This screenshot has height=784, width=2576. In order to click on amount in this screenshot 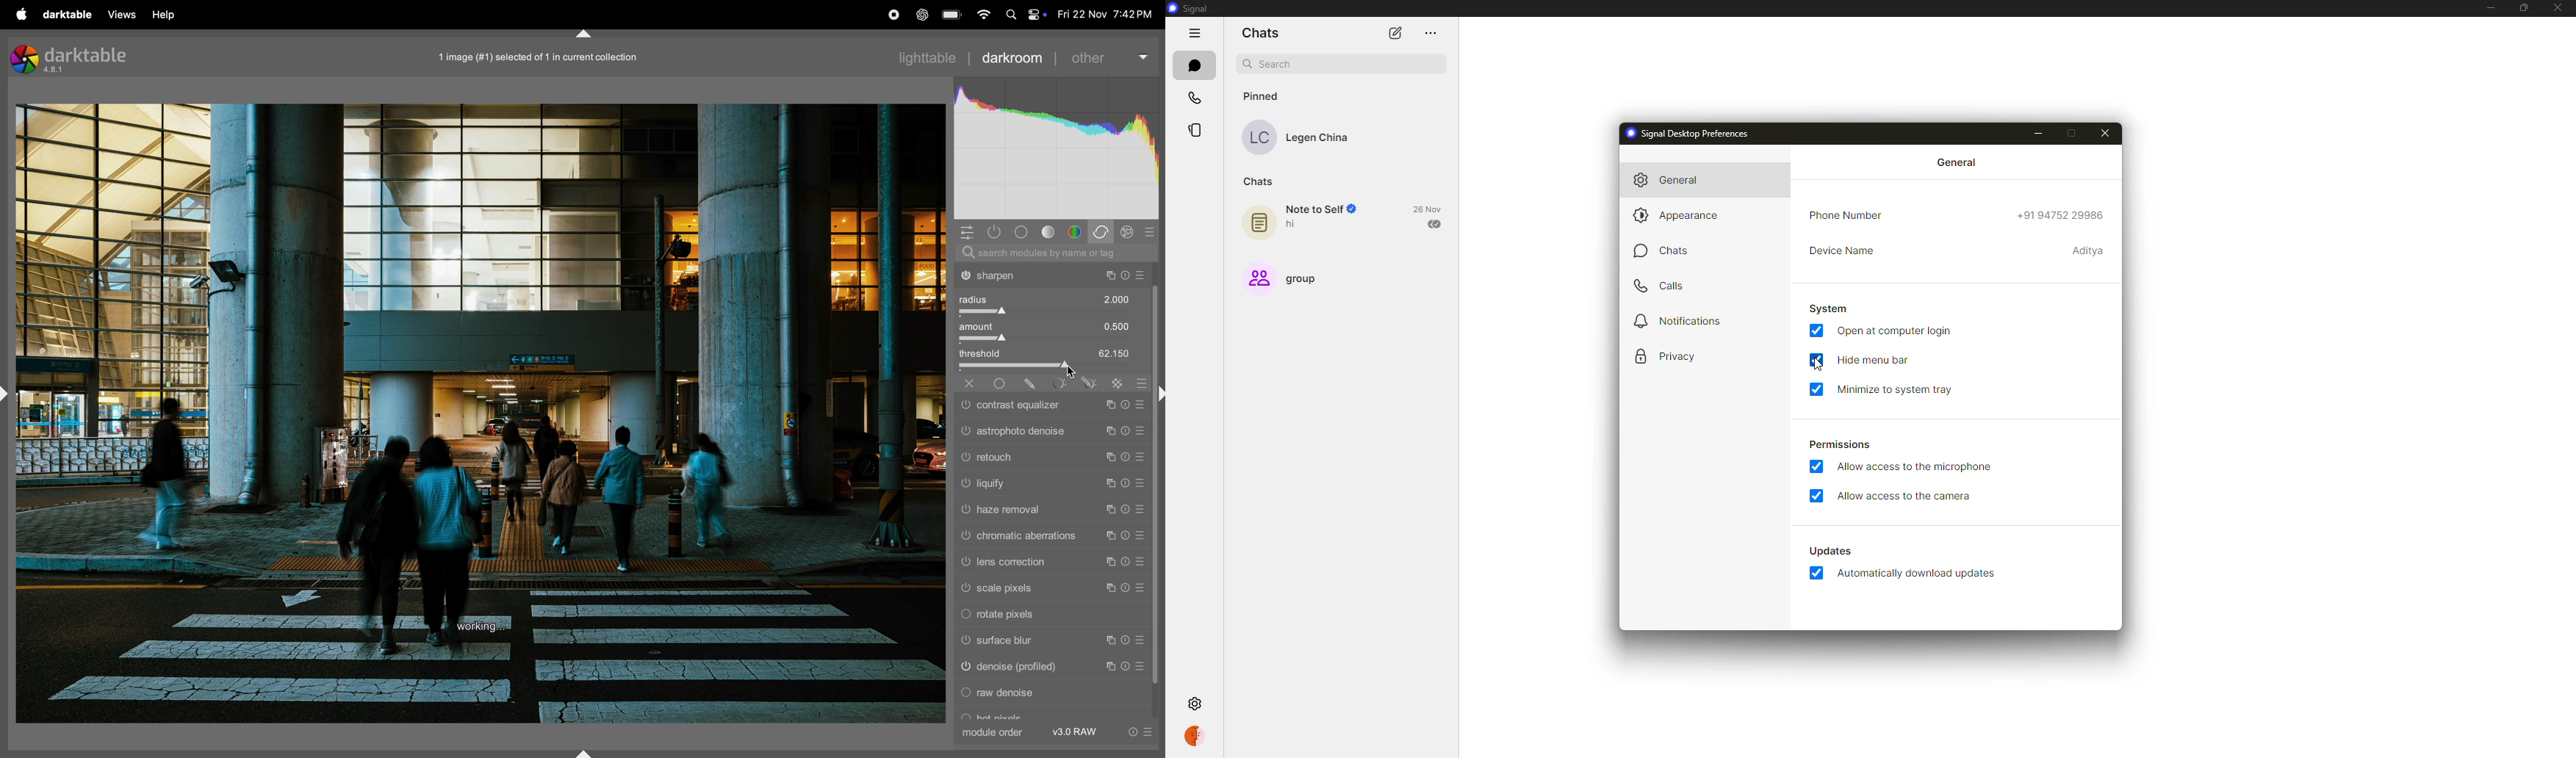, I will do `click(1054, 333)`.